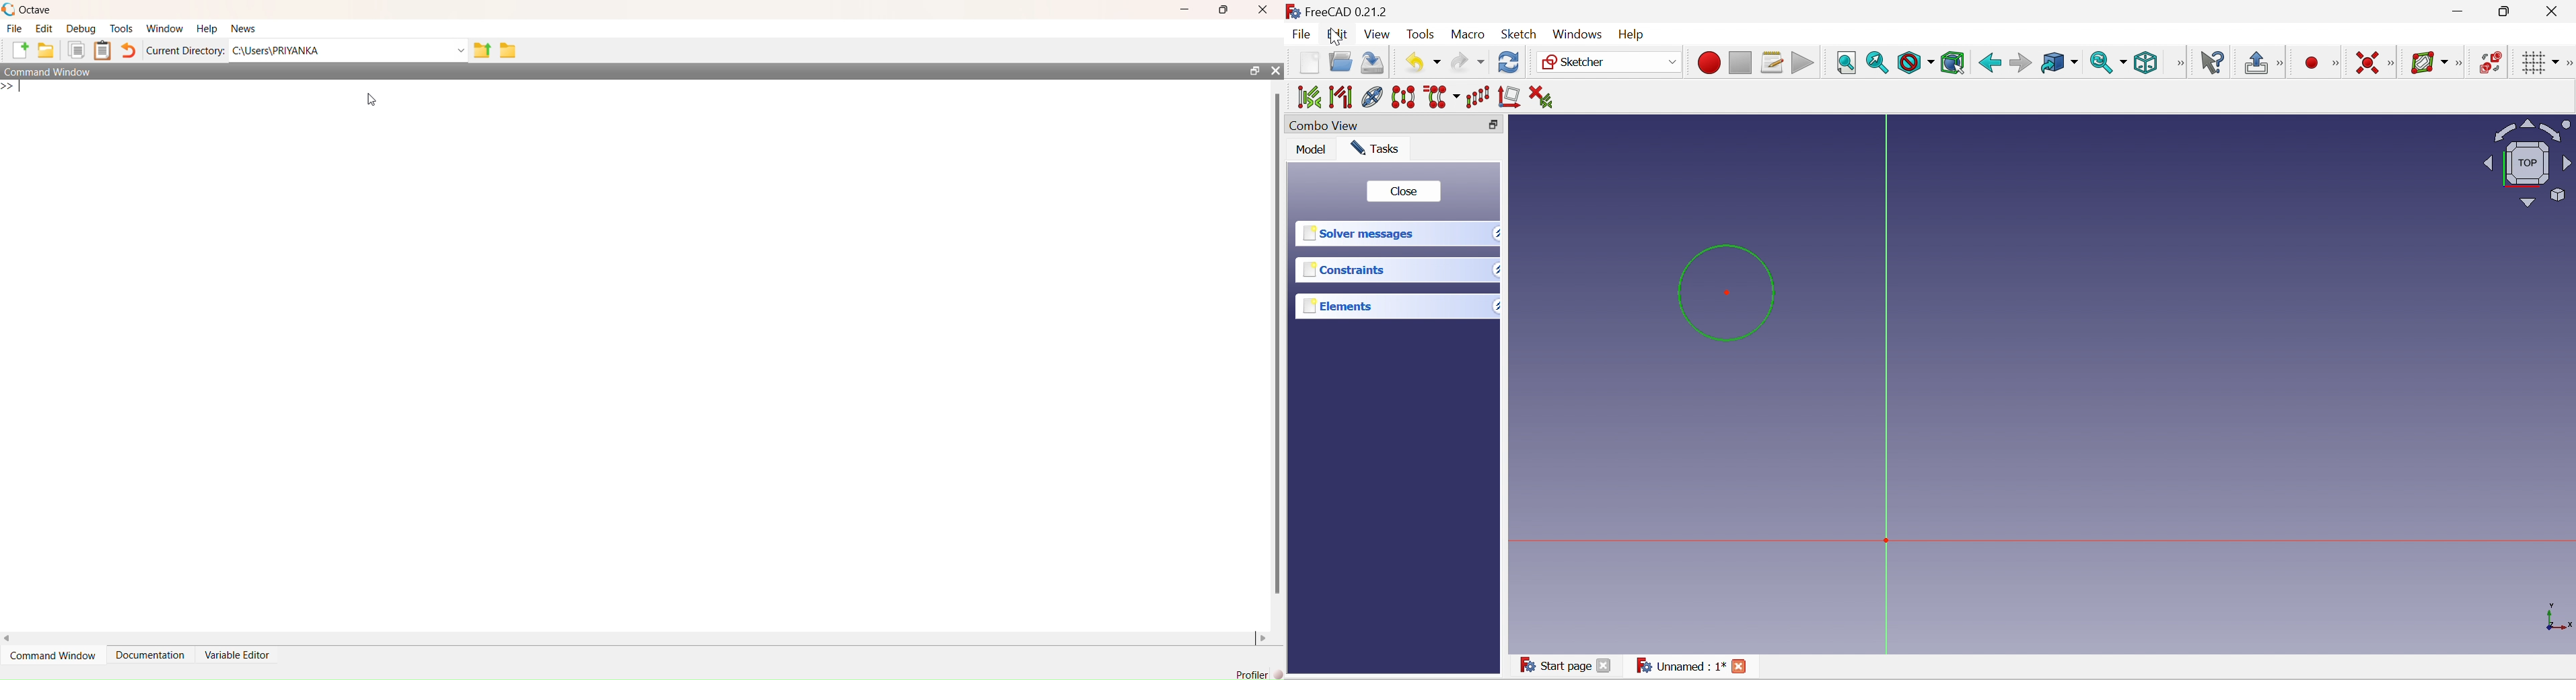 The image size is (2576, 700). What do you see at coordinates (2393, 65) in the screenshot?
I see `[Sketcher constraints]]` at bounding box center [2393, 65].